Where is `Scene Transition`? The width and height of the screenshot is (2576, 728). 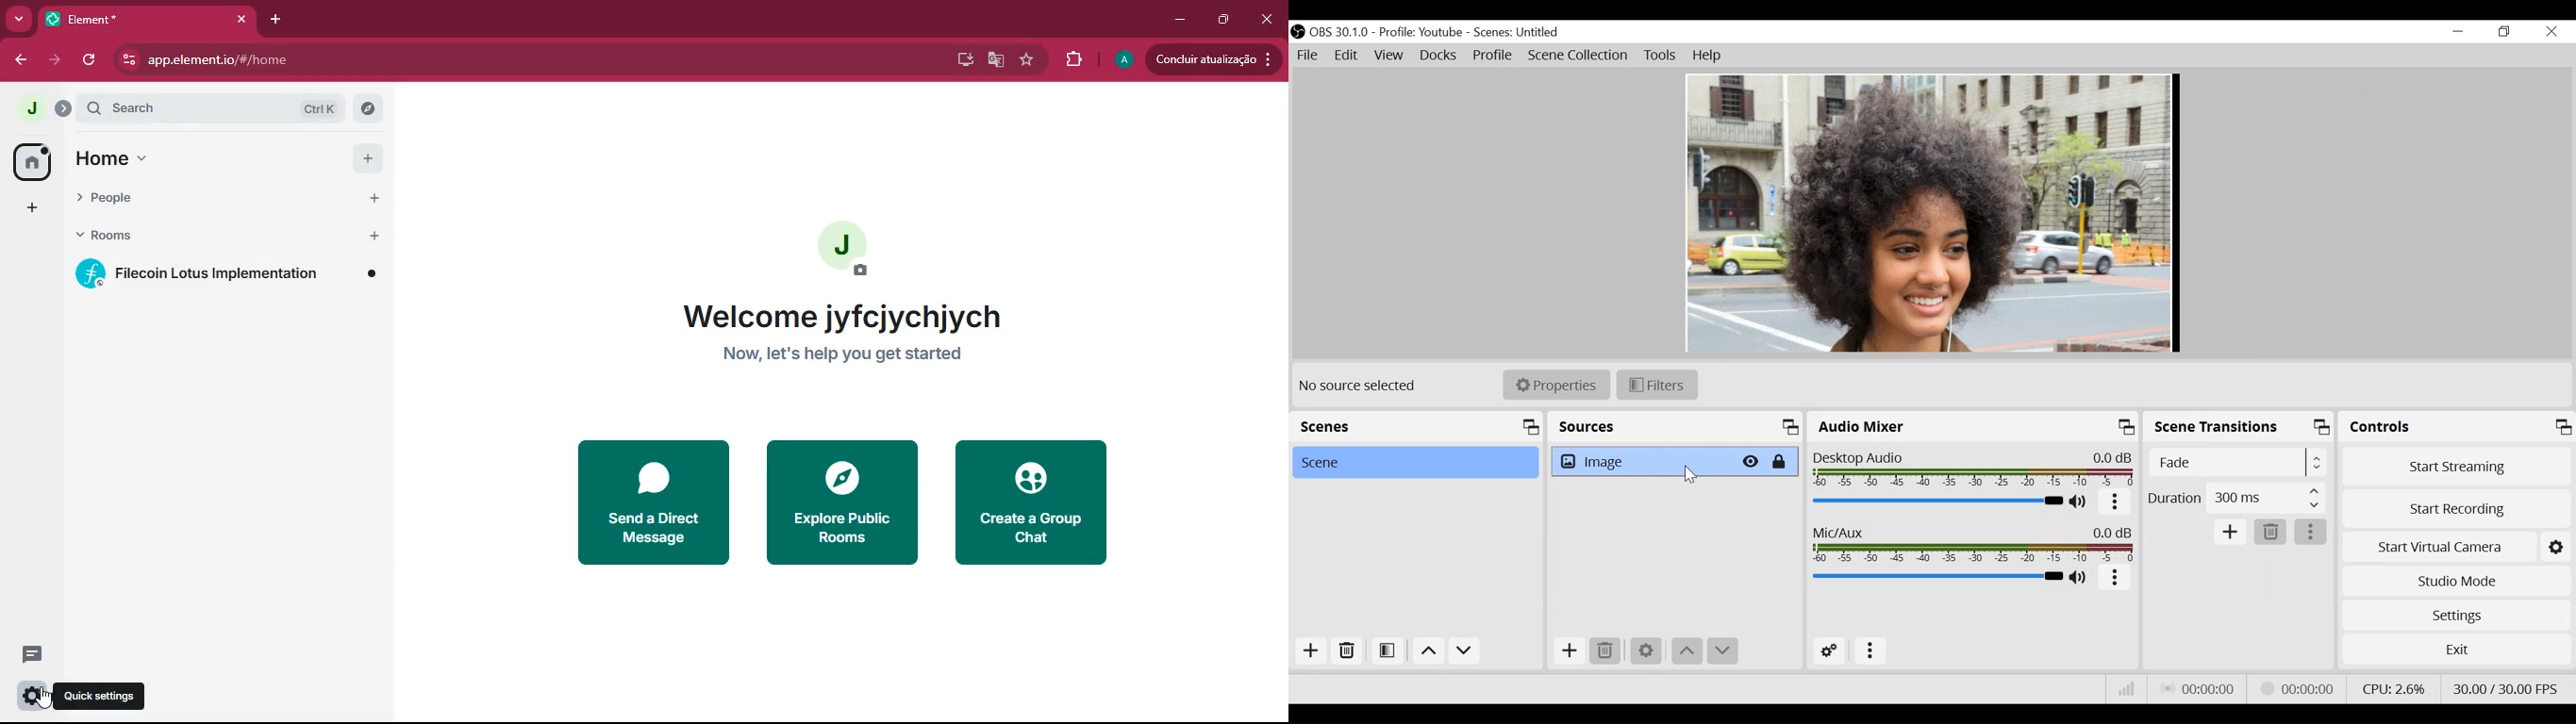
Scene Transition is located at coordinates (2240, 426).